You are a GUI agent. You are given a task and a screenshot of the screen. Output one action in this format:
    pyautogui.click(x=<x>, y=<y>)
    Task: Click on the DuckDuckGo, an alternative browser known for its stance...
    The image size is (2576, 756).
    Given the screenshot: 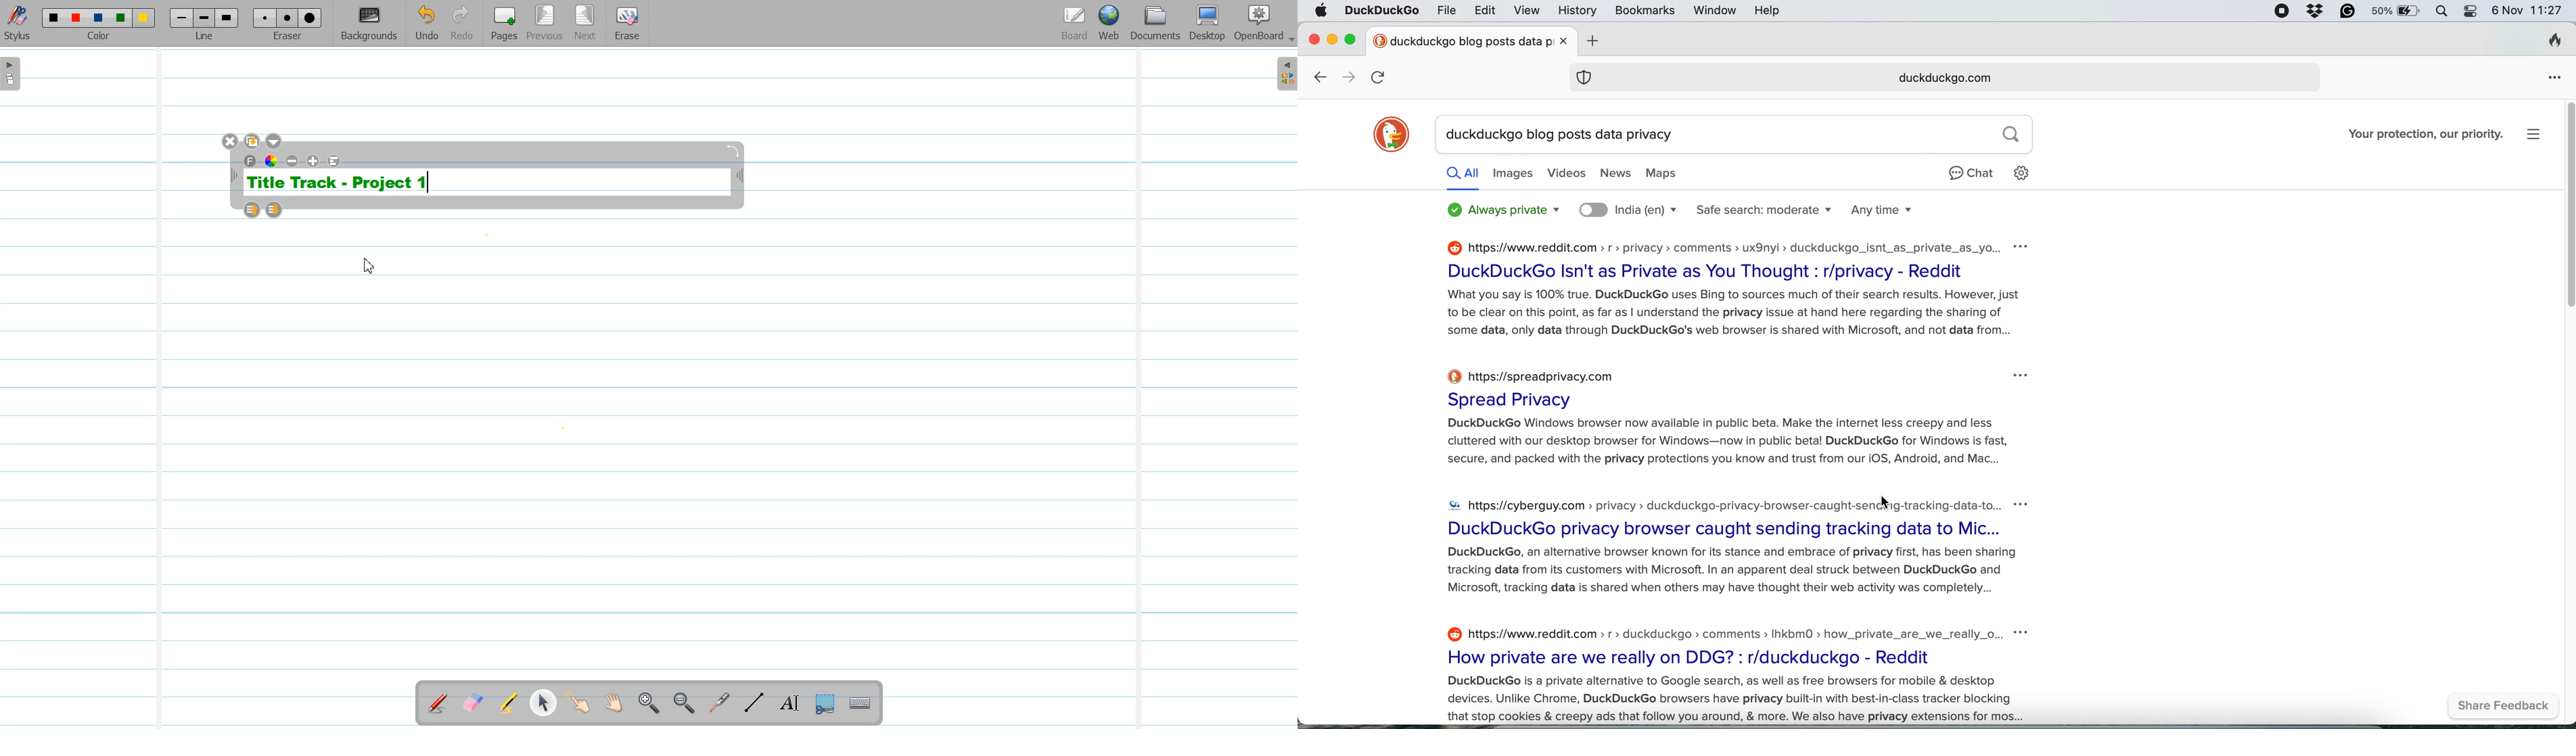 What is the action you would take?
    pyautogui.click(x=1729, y=574)
    